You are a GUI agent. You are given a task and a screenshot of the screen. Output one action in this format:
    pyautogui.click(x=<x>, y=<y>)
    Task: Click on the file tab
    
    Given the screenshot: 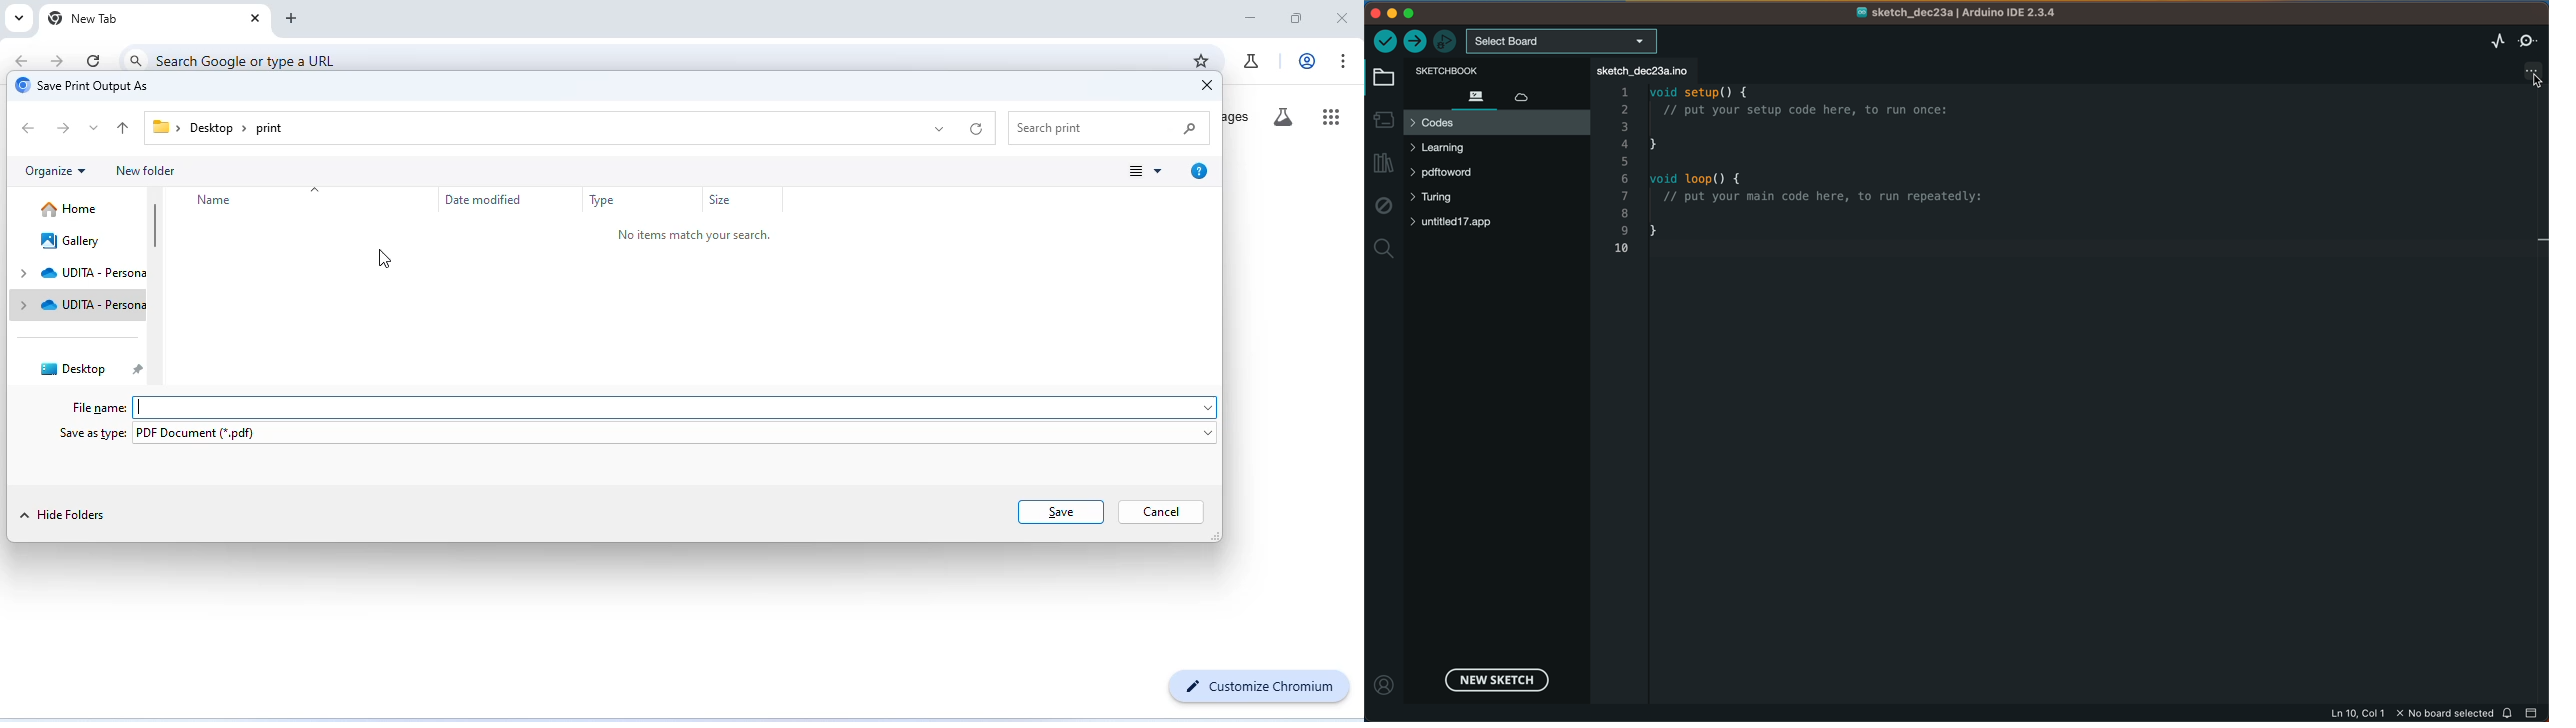 What is the action you would take?
    pyautogui.click(x=1645, y=70)
    